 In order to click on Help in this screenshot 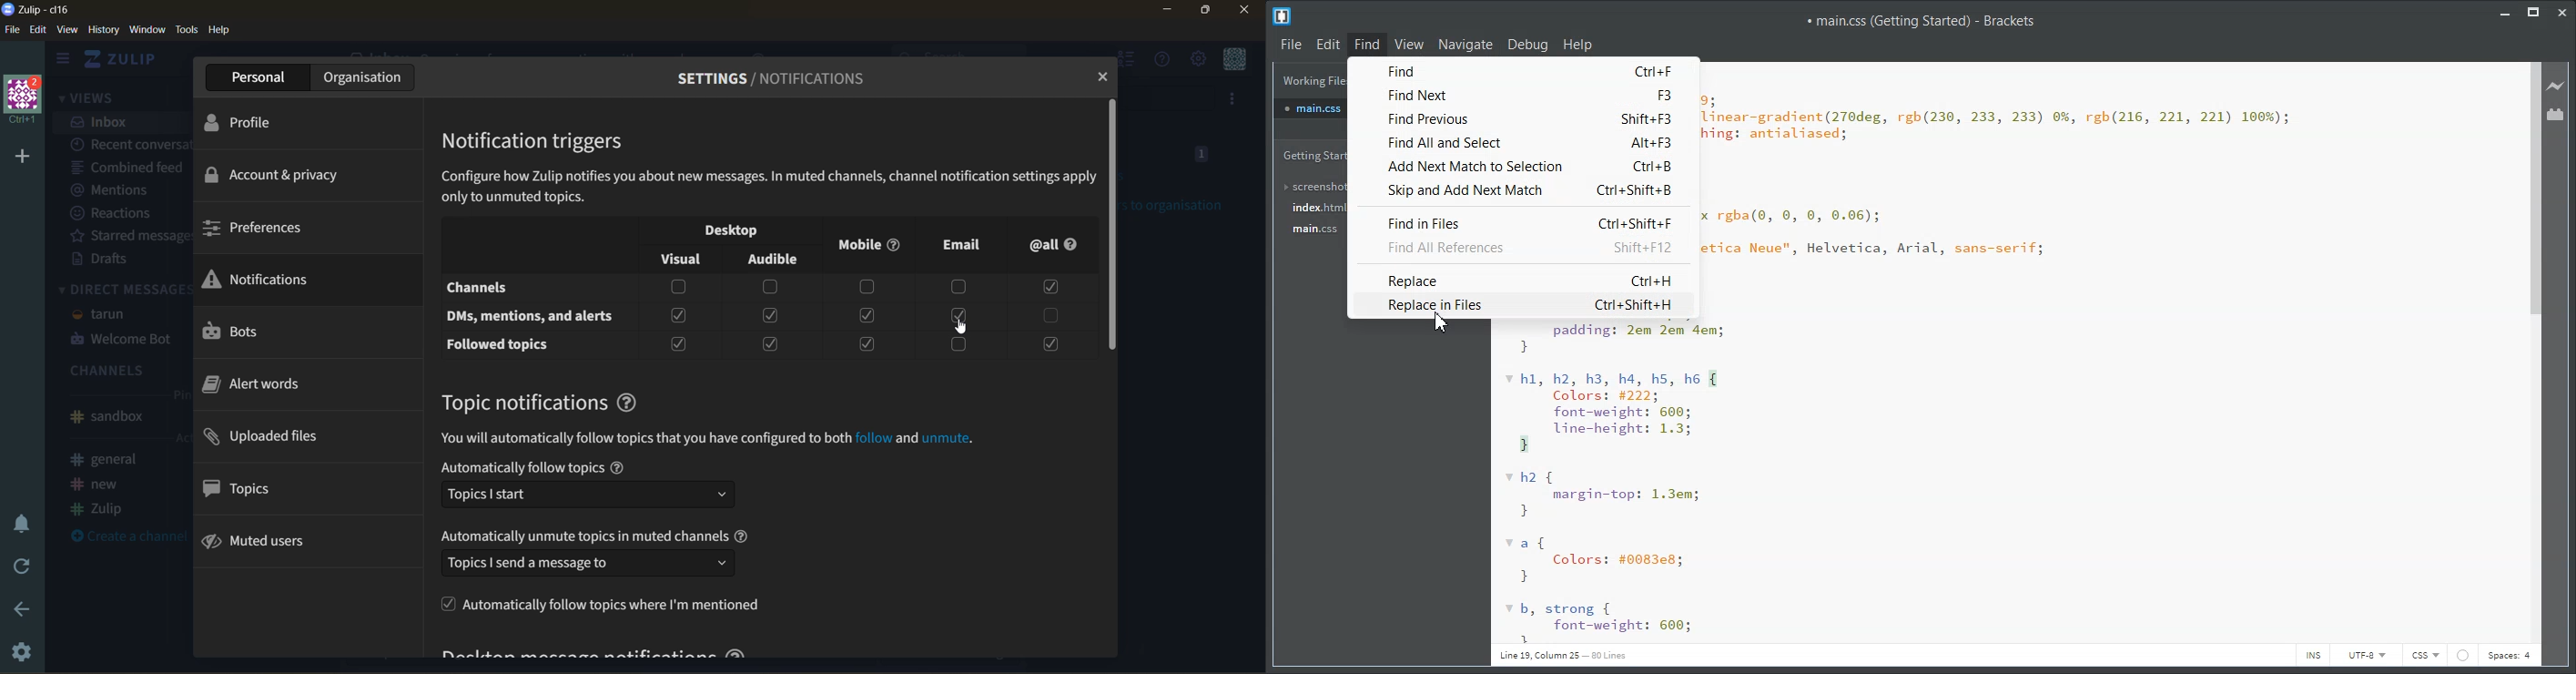, I will do `click(1578, 44)`.